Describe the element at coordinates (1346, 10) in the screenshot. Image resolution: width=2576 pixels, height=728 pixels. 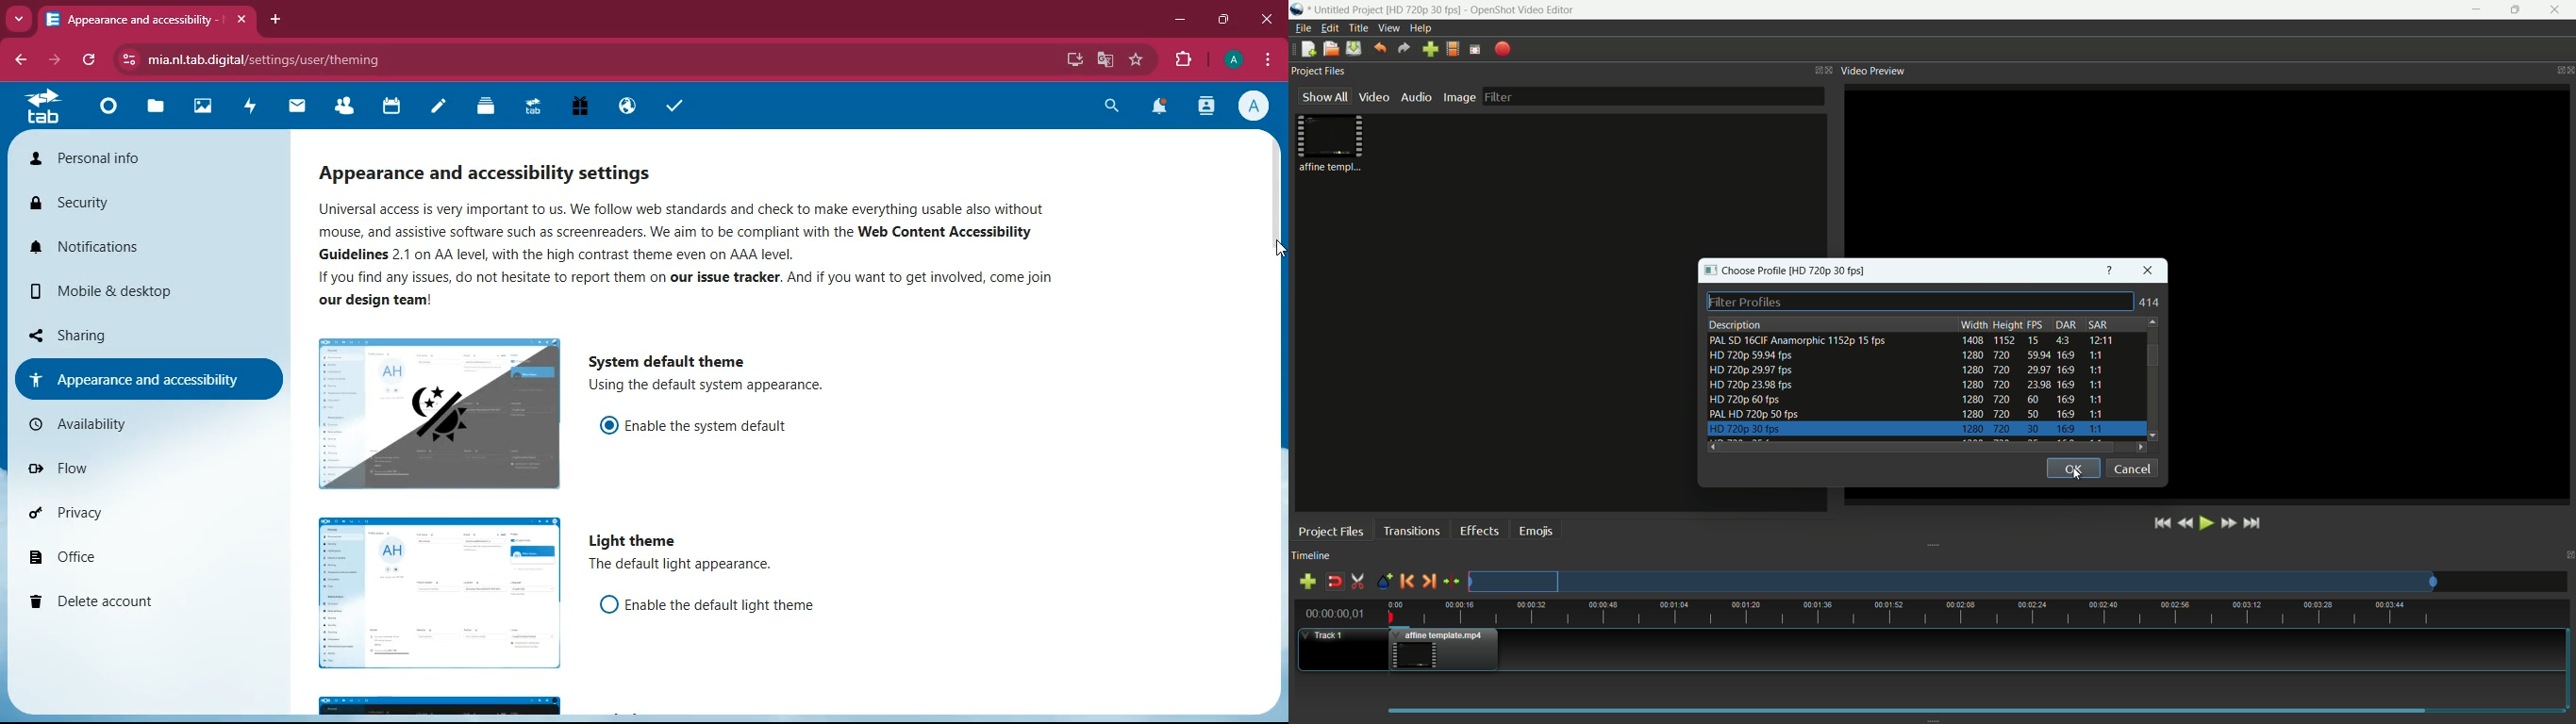
I see `project name` at that location.